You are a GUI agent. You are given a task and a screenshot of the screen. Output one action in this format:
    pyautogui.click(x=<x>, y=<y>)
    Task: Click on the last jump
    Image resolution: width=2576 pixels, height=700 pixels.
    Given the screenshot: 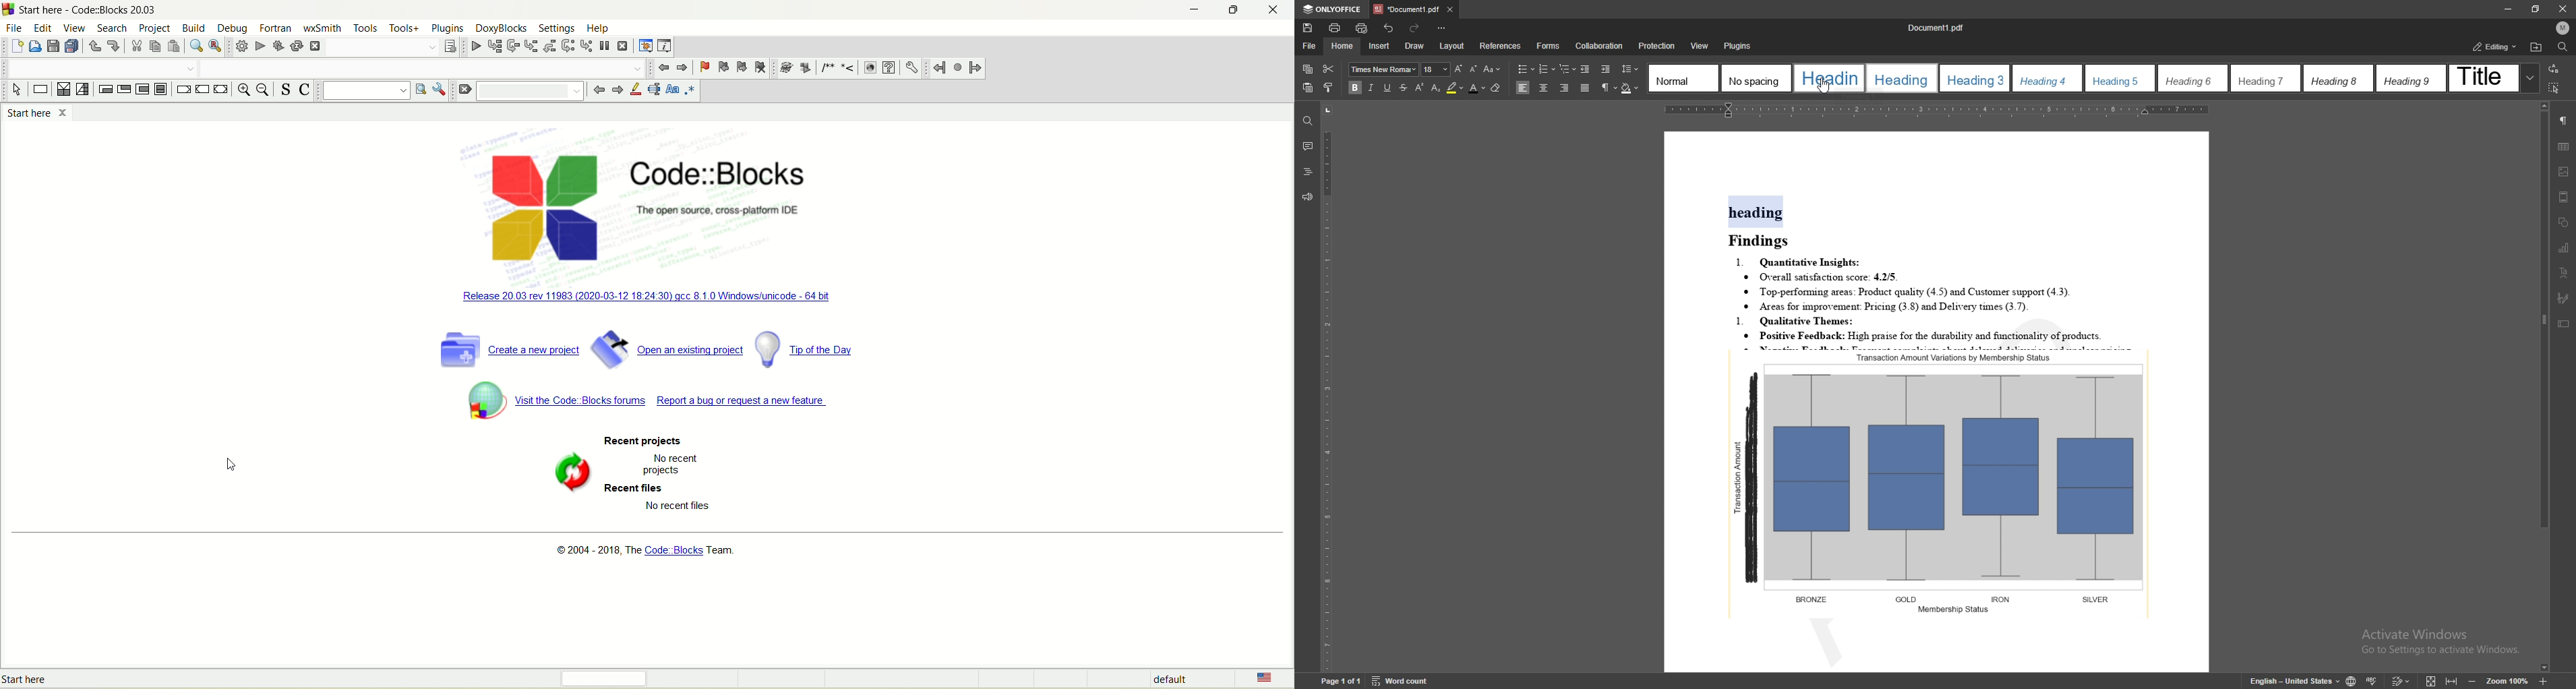 What is the action you would take?
    pyautogui.click(x=957, y=67)
    